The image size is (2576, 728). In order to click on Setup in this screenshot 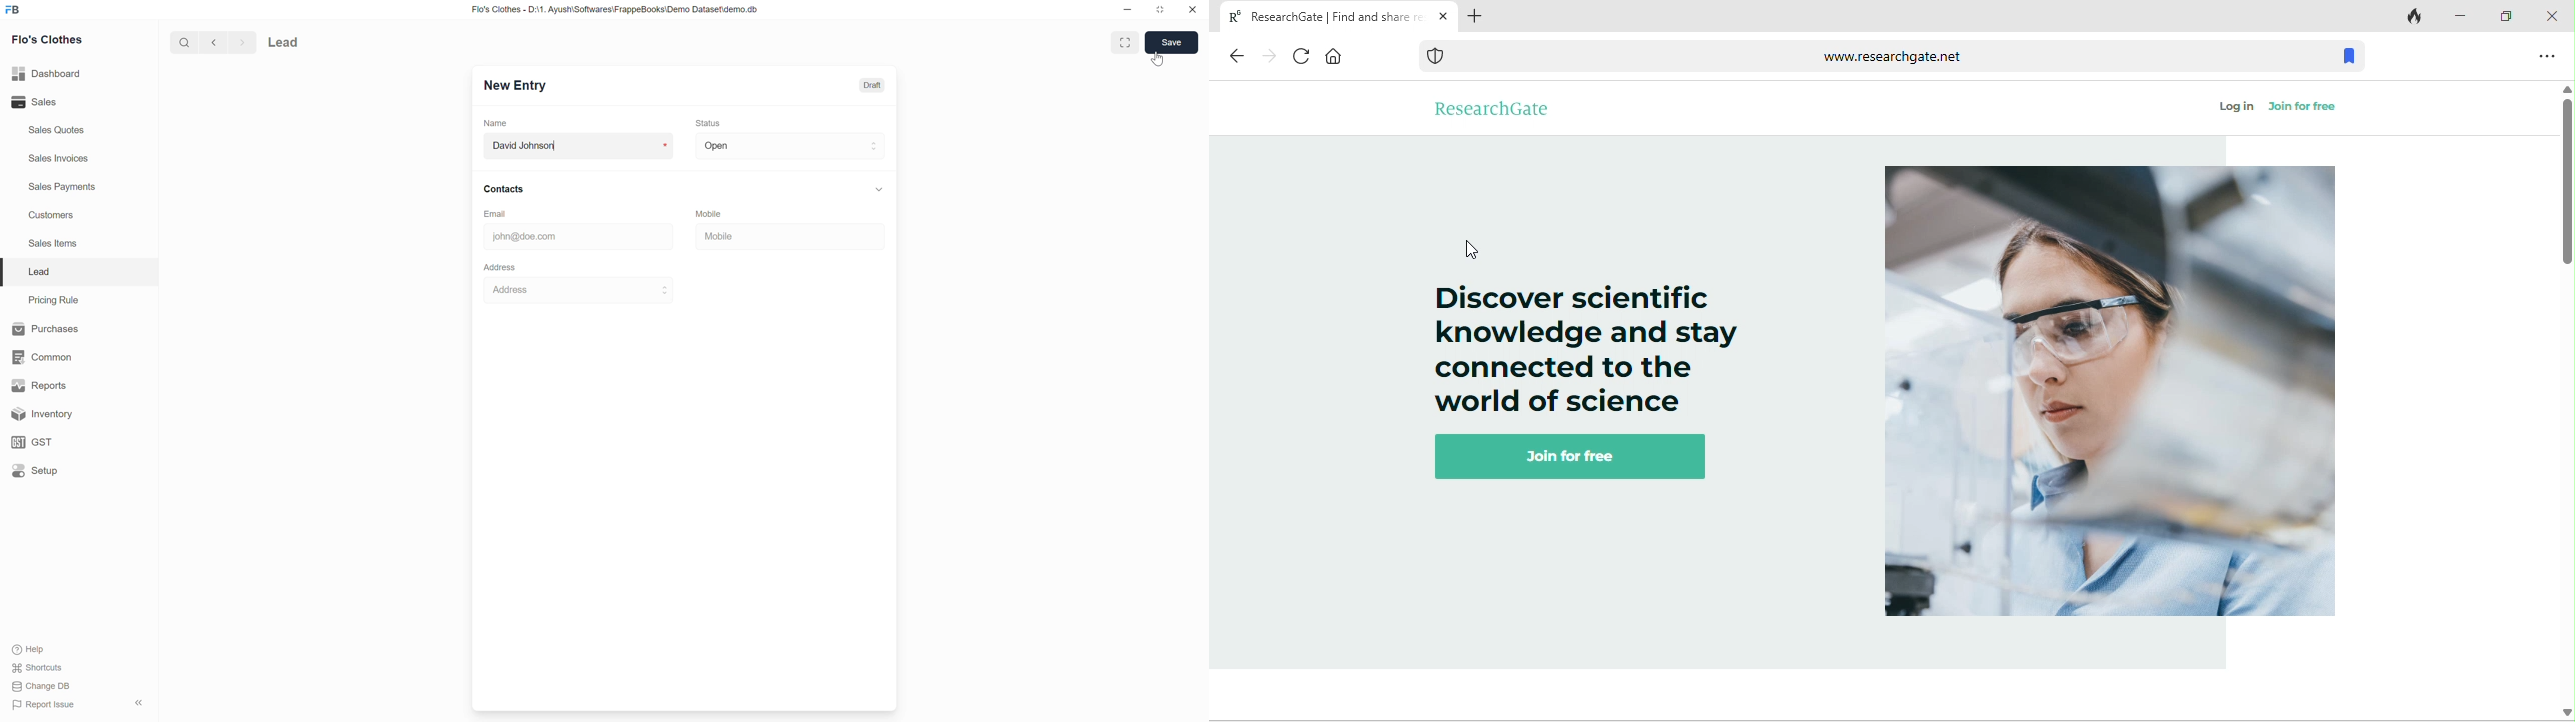, I will do `click(35, 471)`.